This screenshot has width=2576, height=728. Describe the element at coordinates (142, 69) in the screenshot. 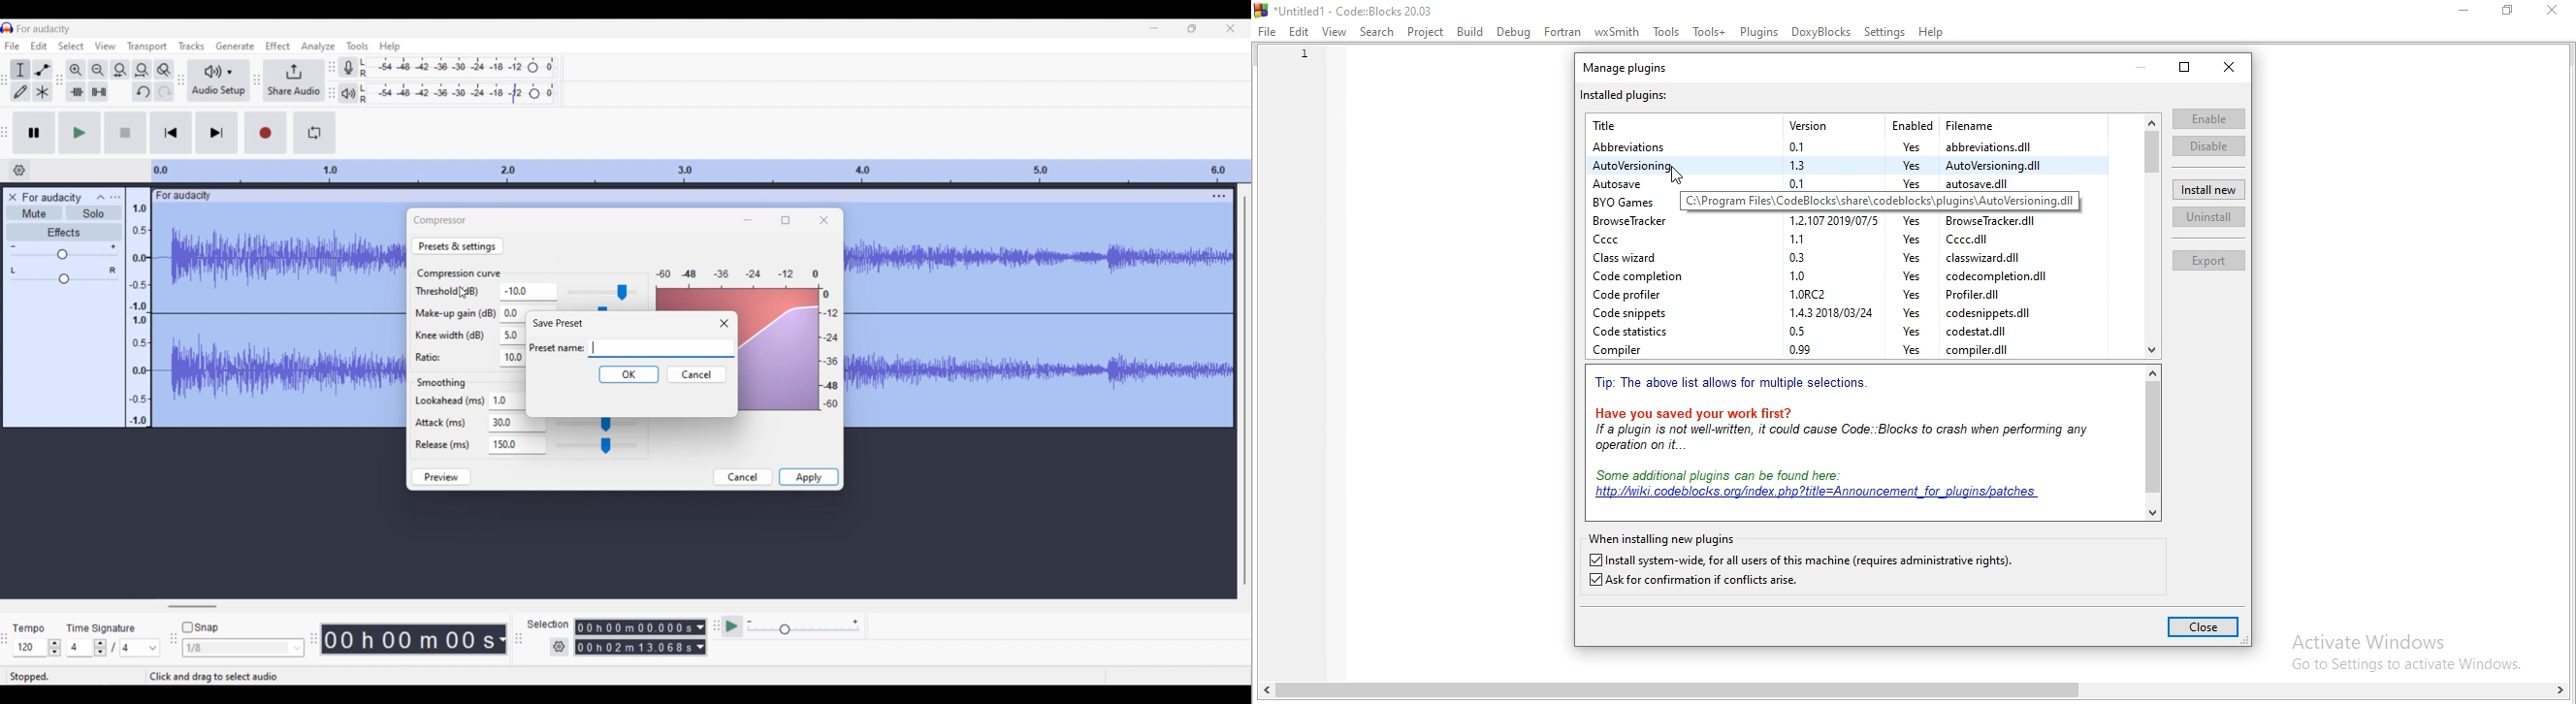

I see `Fit project to width` at that location.